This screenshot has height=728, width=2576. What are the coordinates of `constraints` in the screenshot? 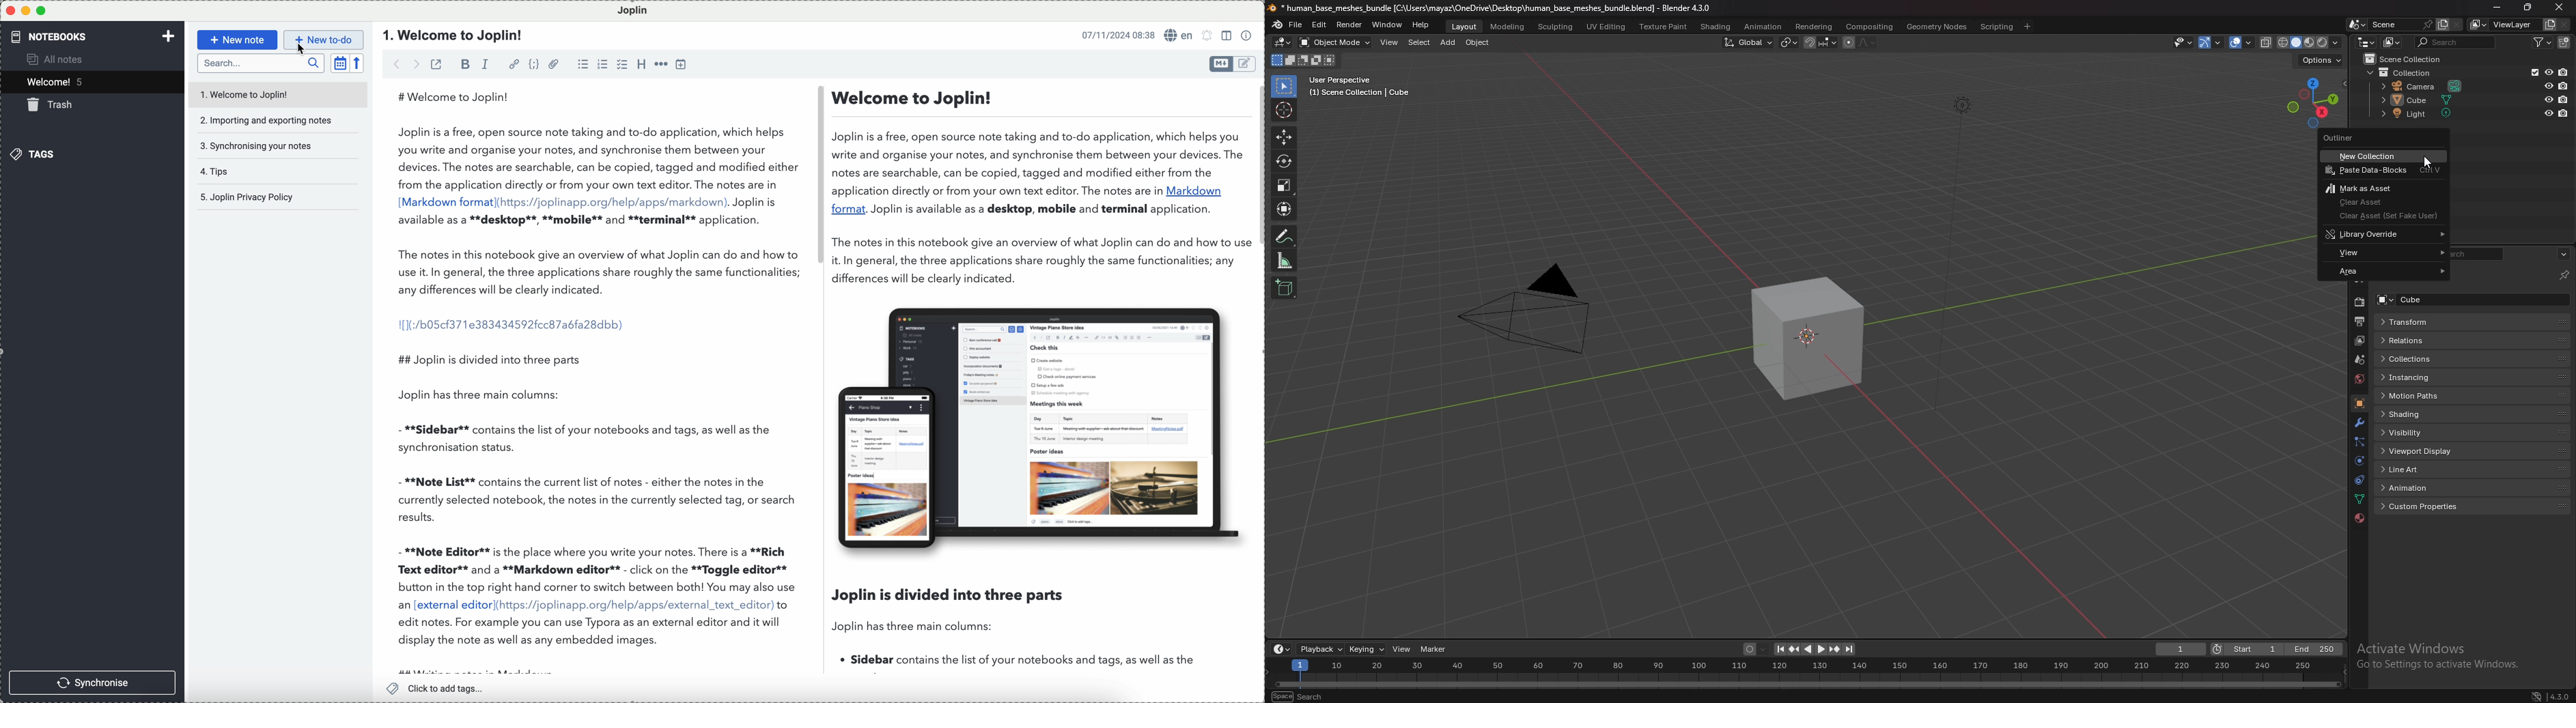 It's located at (2358, 480).